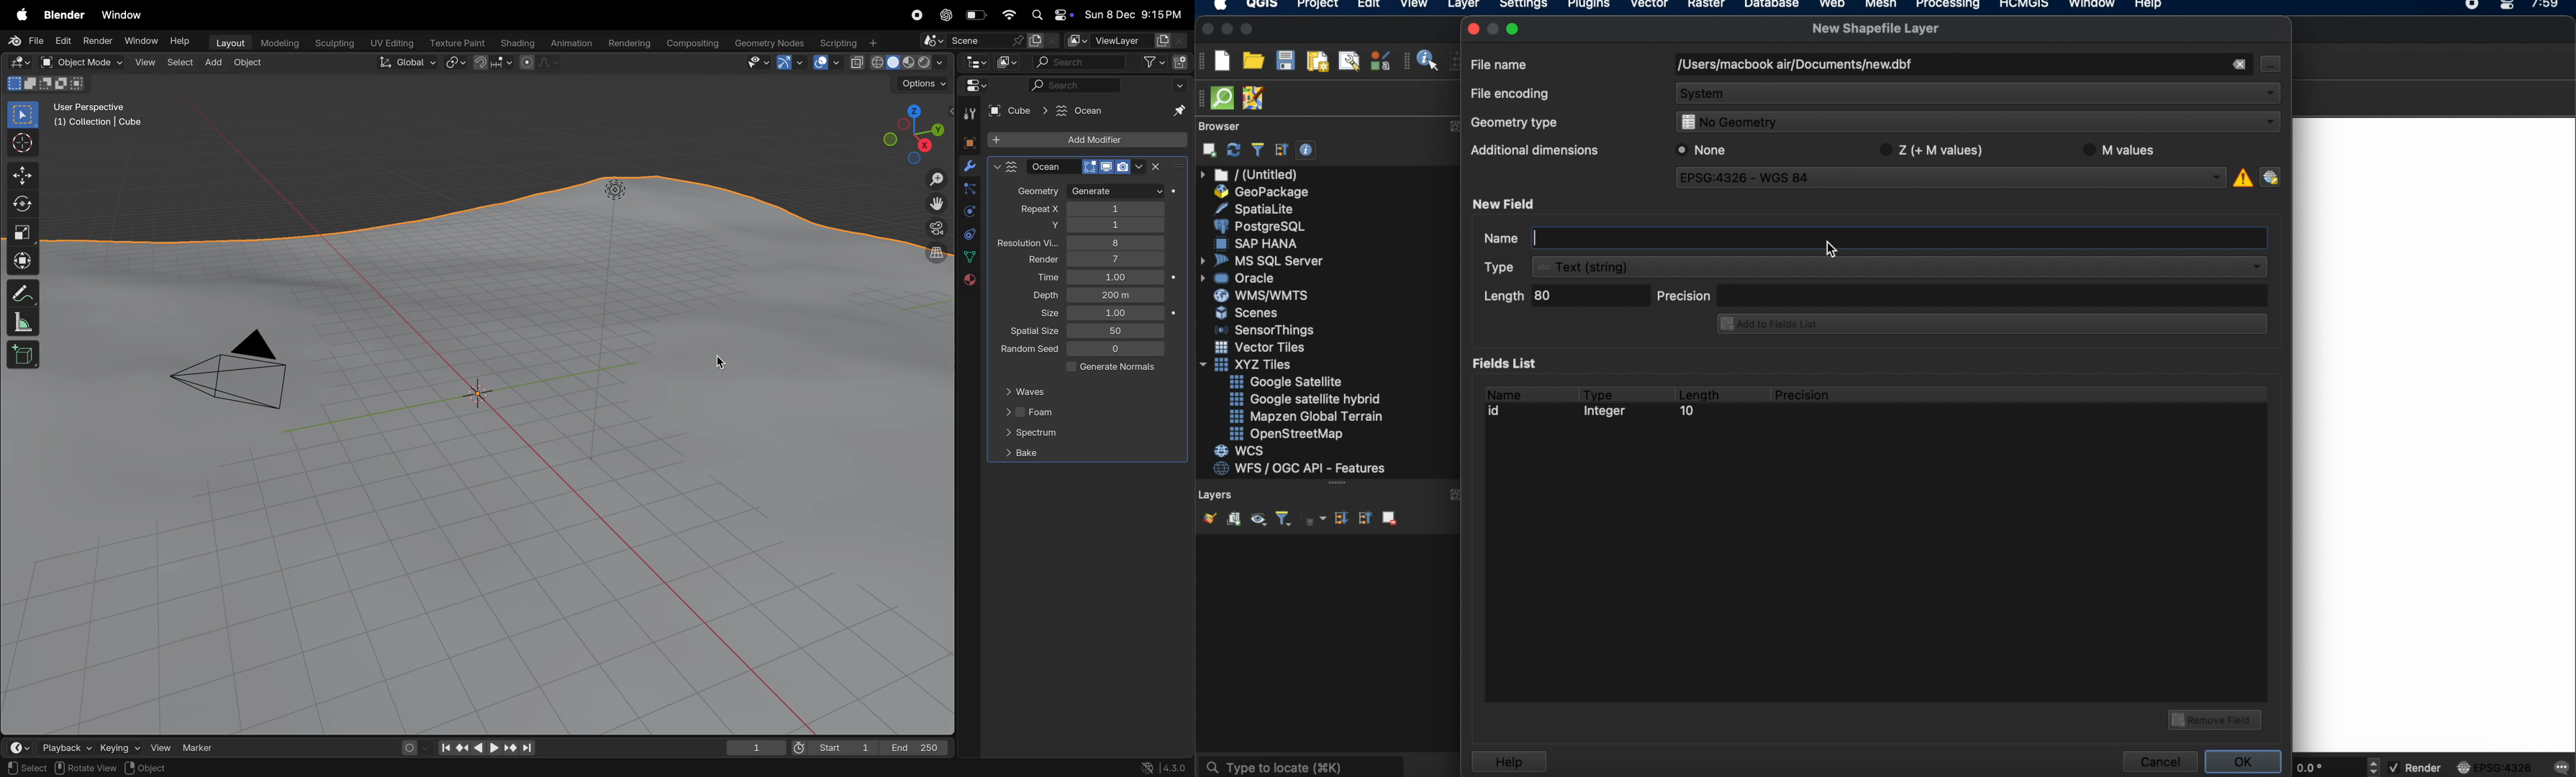 This screenshot has height=784, width=2576. What do you see at coordinates (912, 132) in the screenshot?
I see `view points` at bounding box center [912, 132].